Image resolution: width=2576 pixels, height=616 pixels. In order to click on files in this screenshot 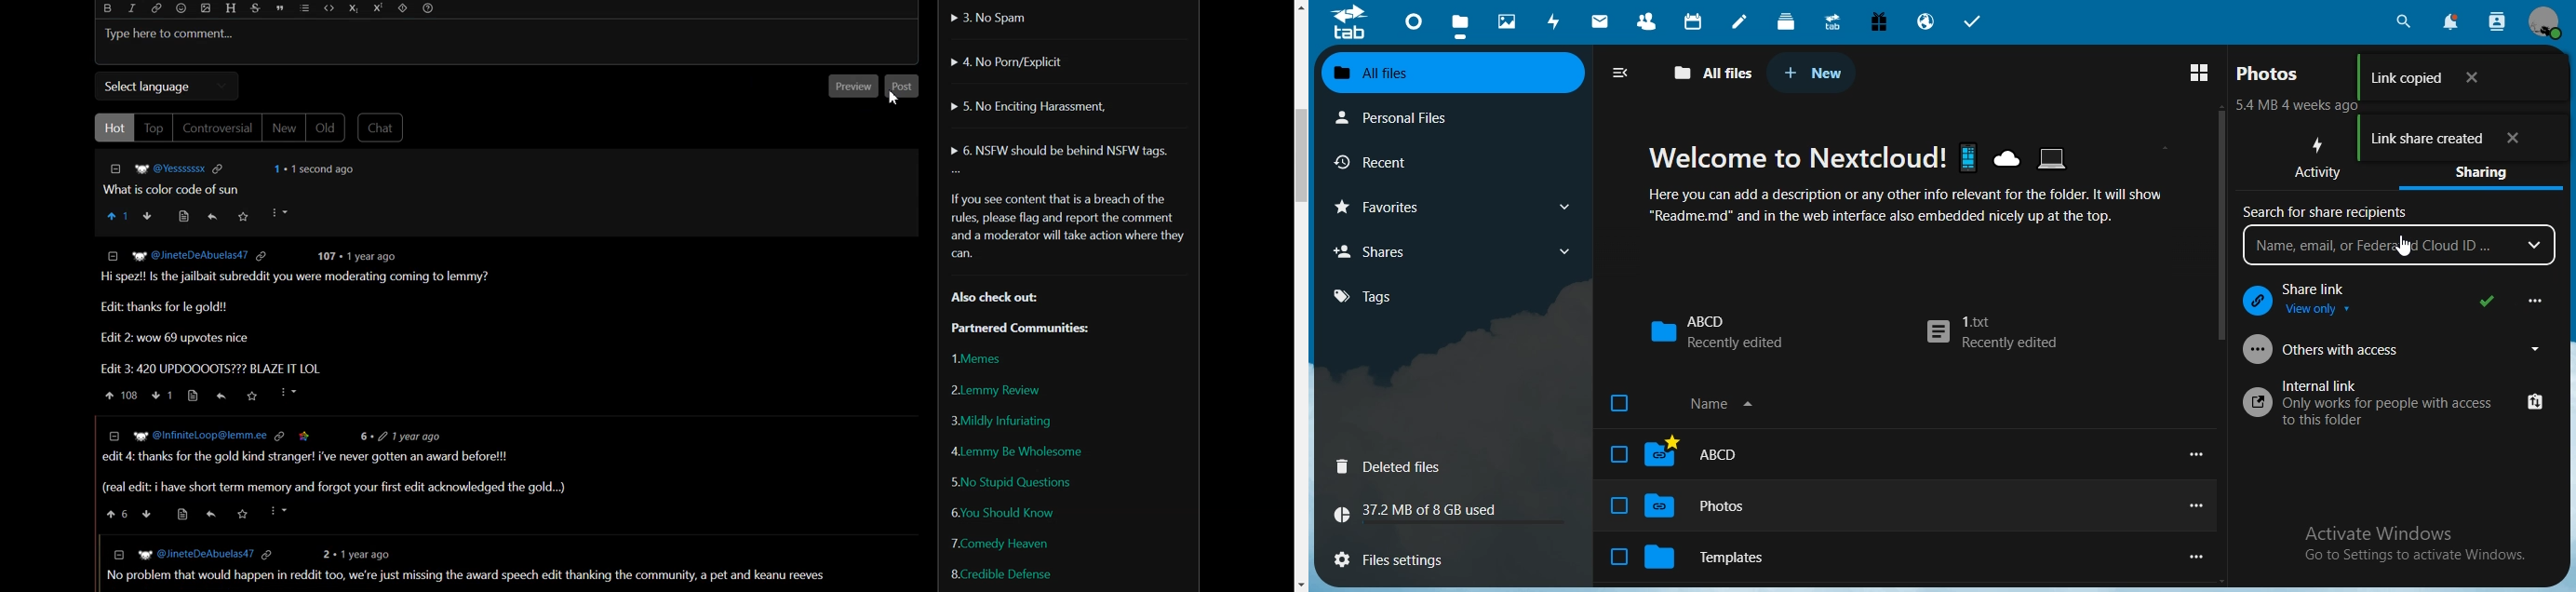, I will do `click(1401, 557)`.